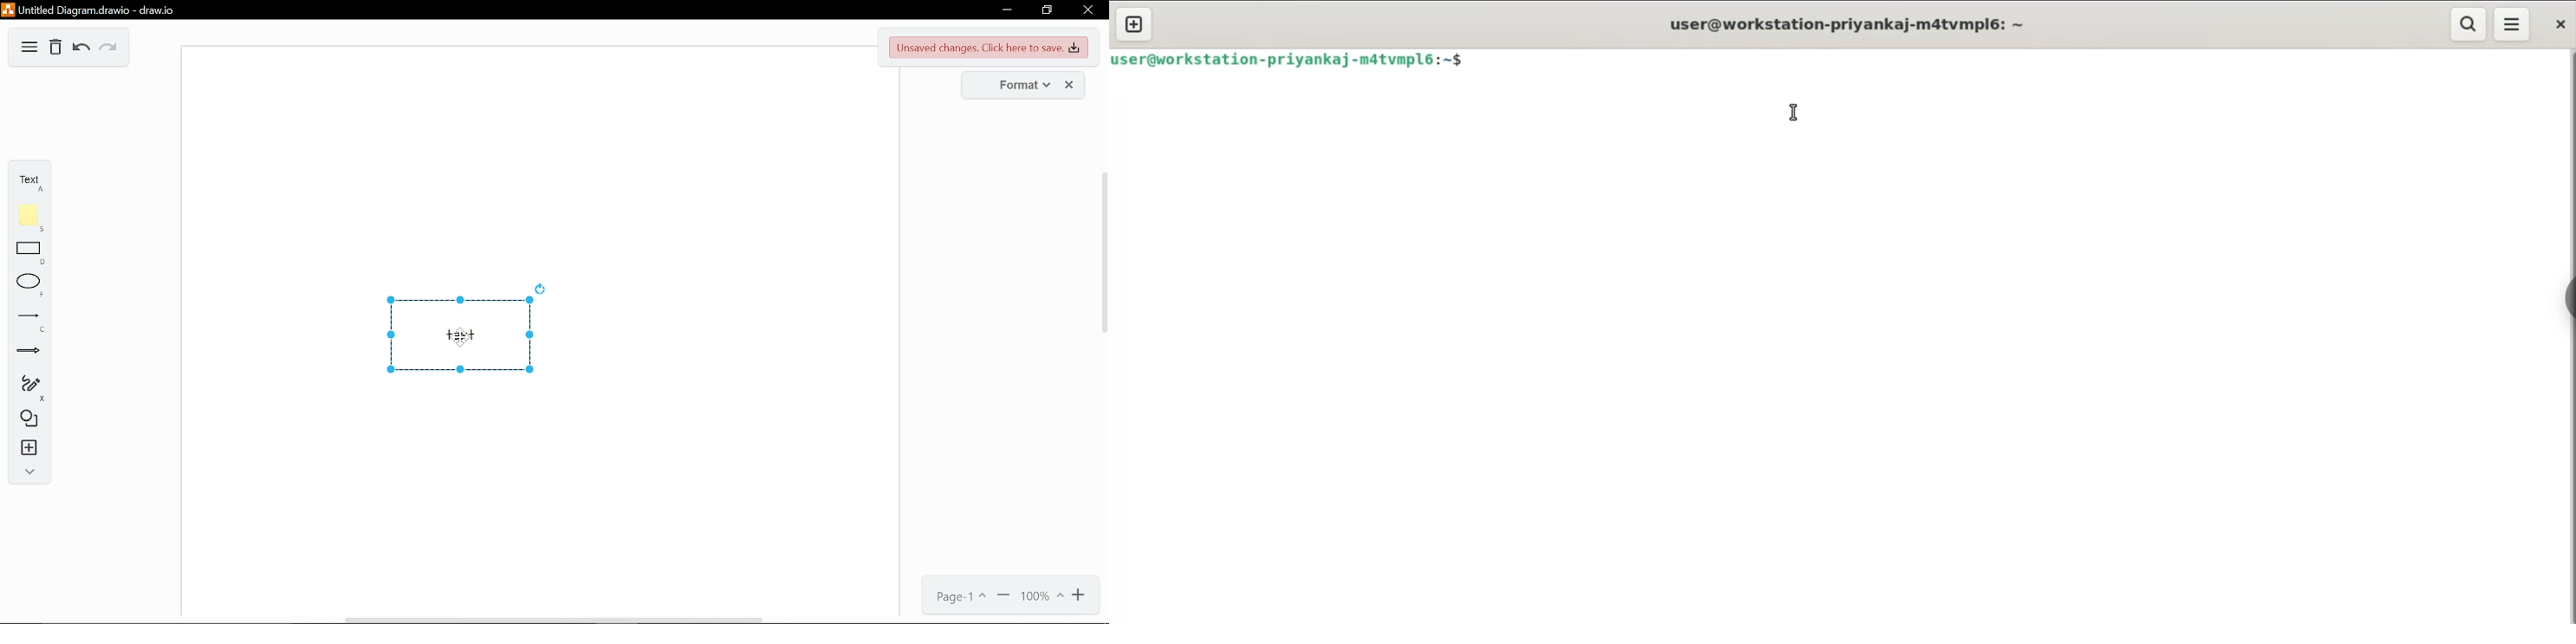 This screenshot has height=644, width=2576. I want to click on ellipse, so click(26, 286).